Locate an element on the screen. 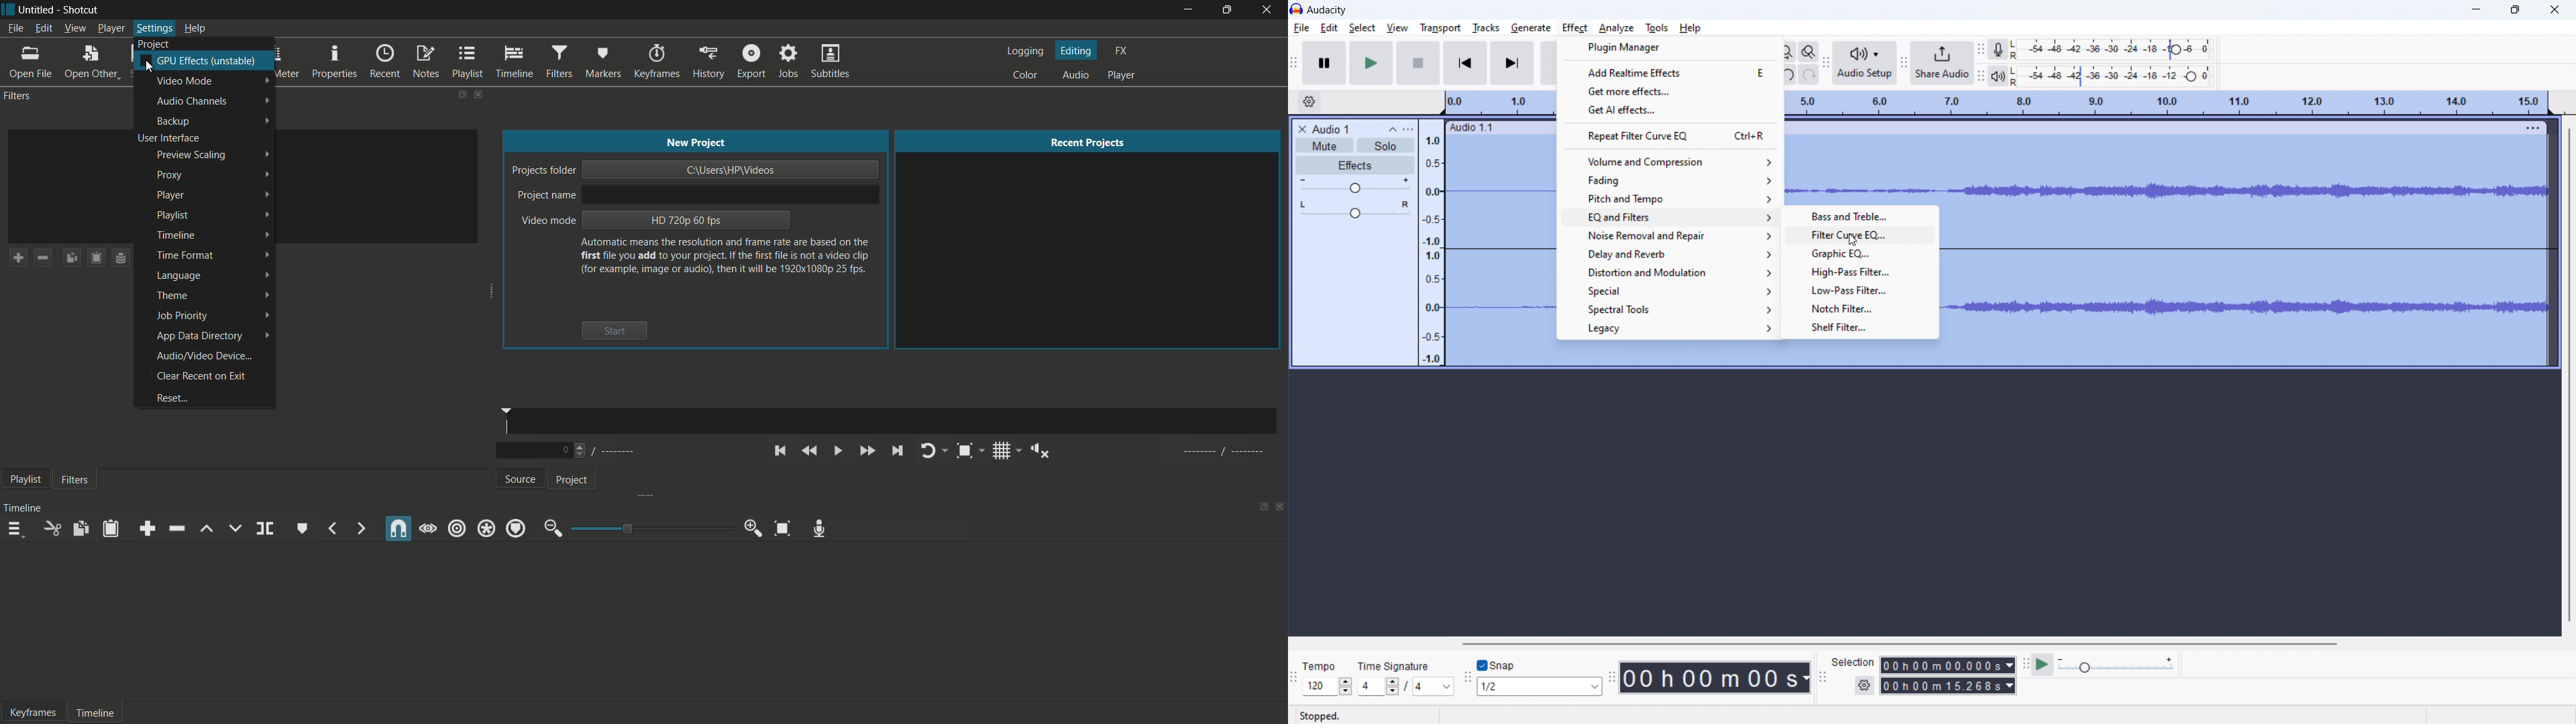 The height and width of the screenshot is (728, 2576). editing is located at coordinates (1077, 50).